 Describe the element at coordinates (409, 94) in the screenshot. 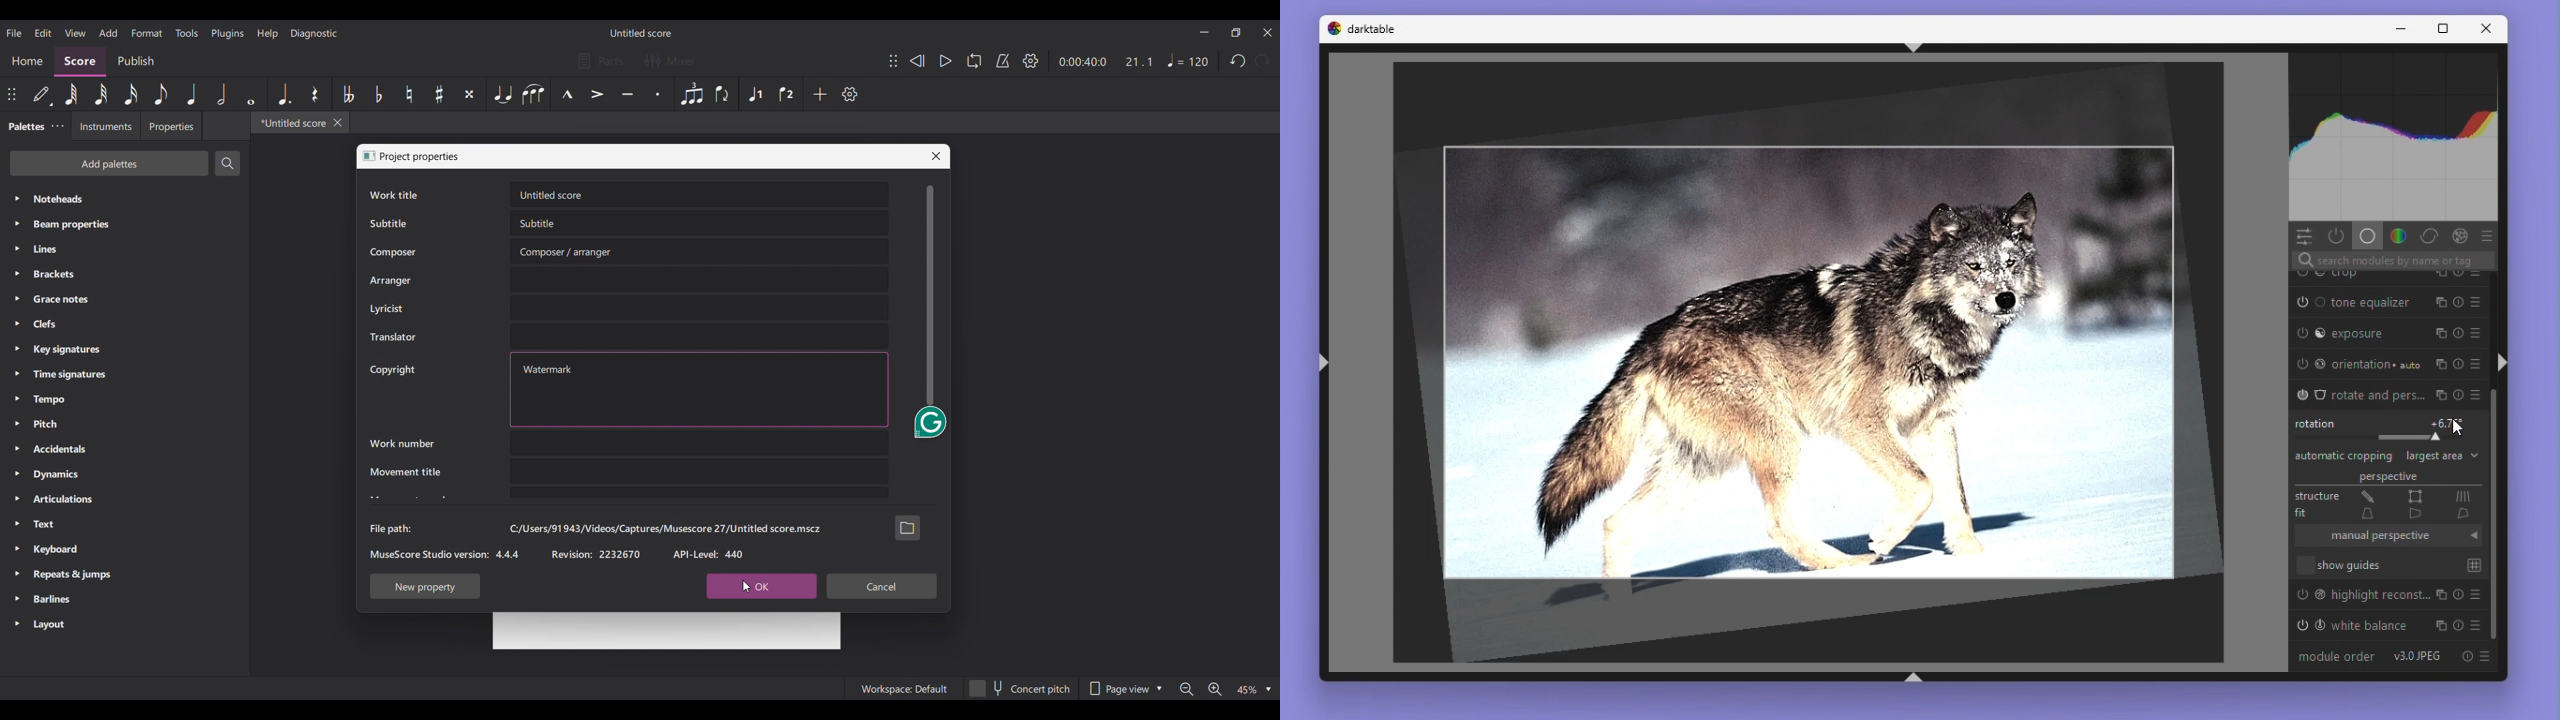

I see `Toggle natural` at that location.